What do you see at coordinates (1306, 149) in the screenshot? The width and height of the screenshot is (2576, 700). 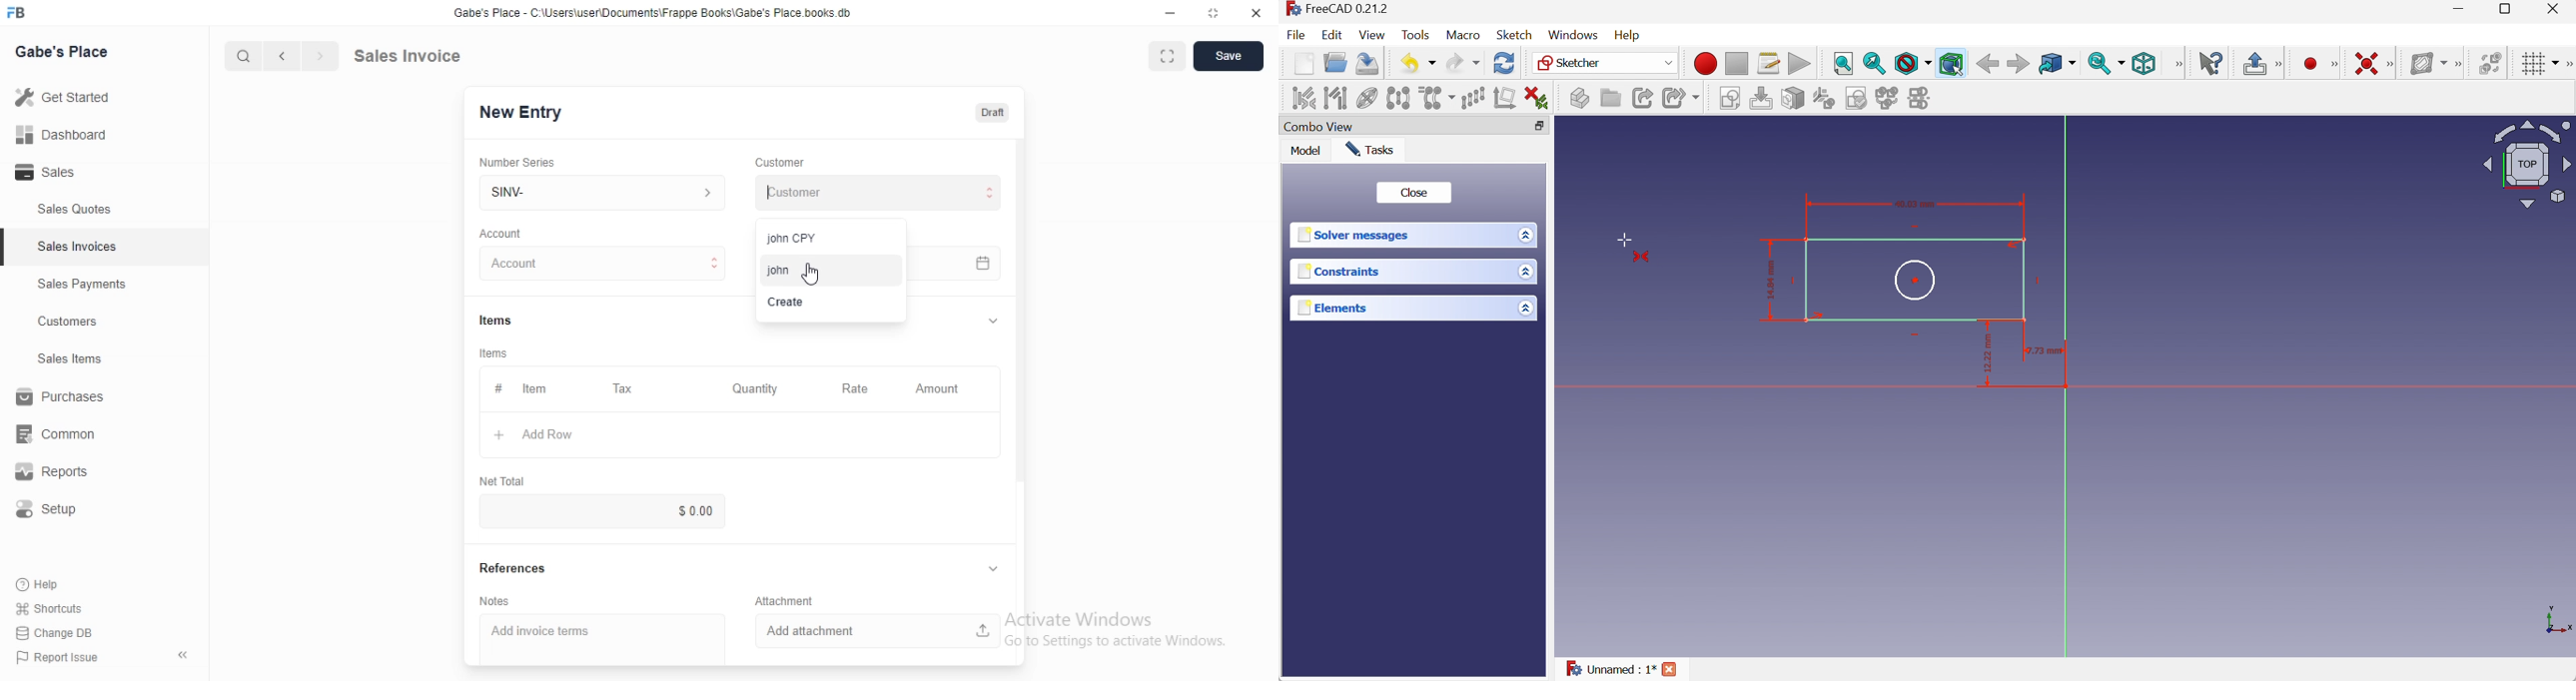 I see `Model` at bounding box center [1306, 149].